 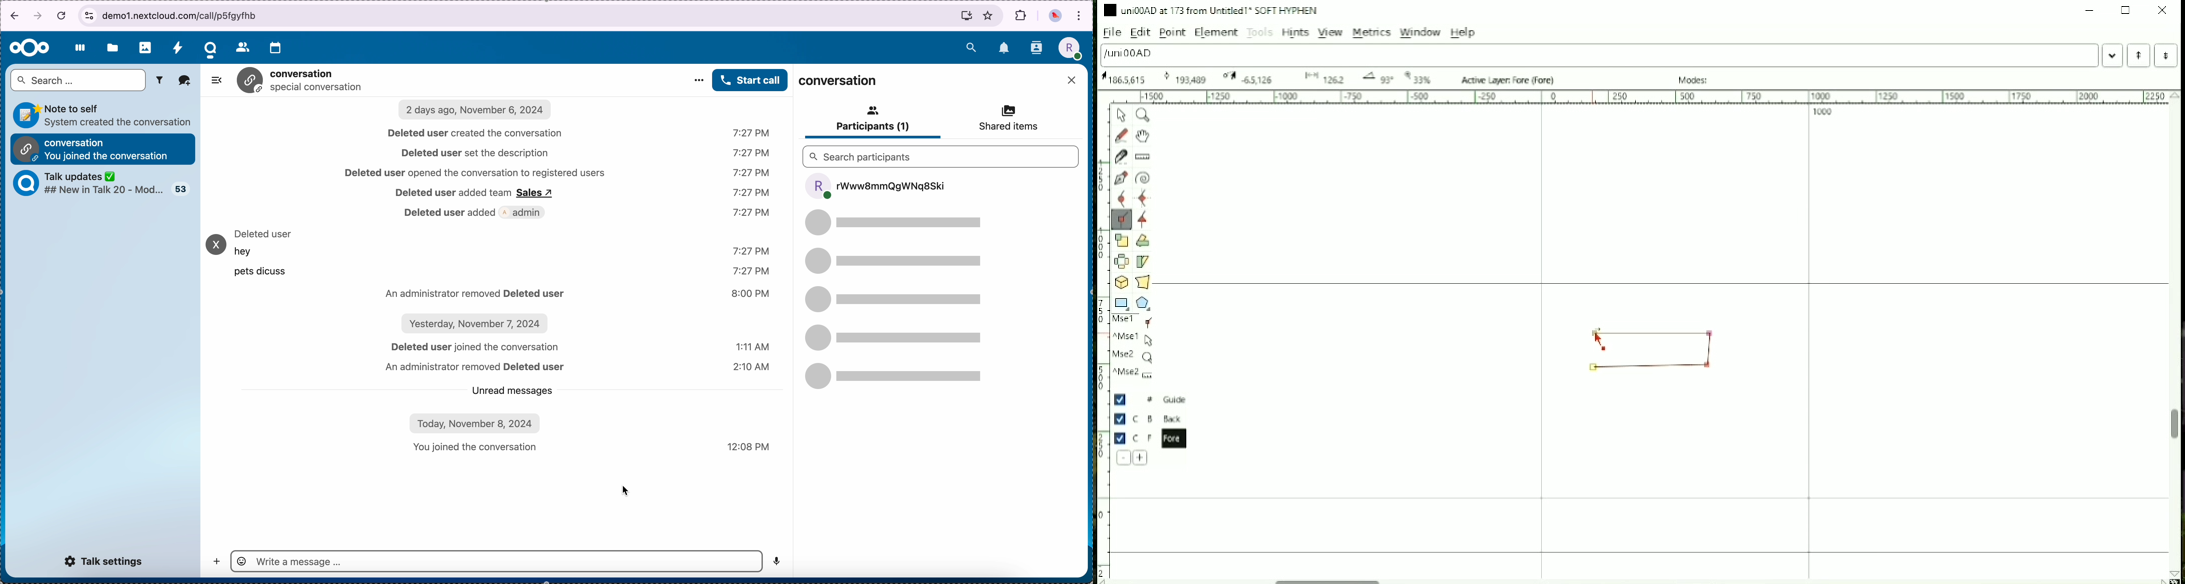 What do you see at coordinates (180, 188) in the screenshot?
I see `talk updates` at bounding box center [180, 188].